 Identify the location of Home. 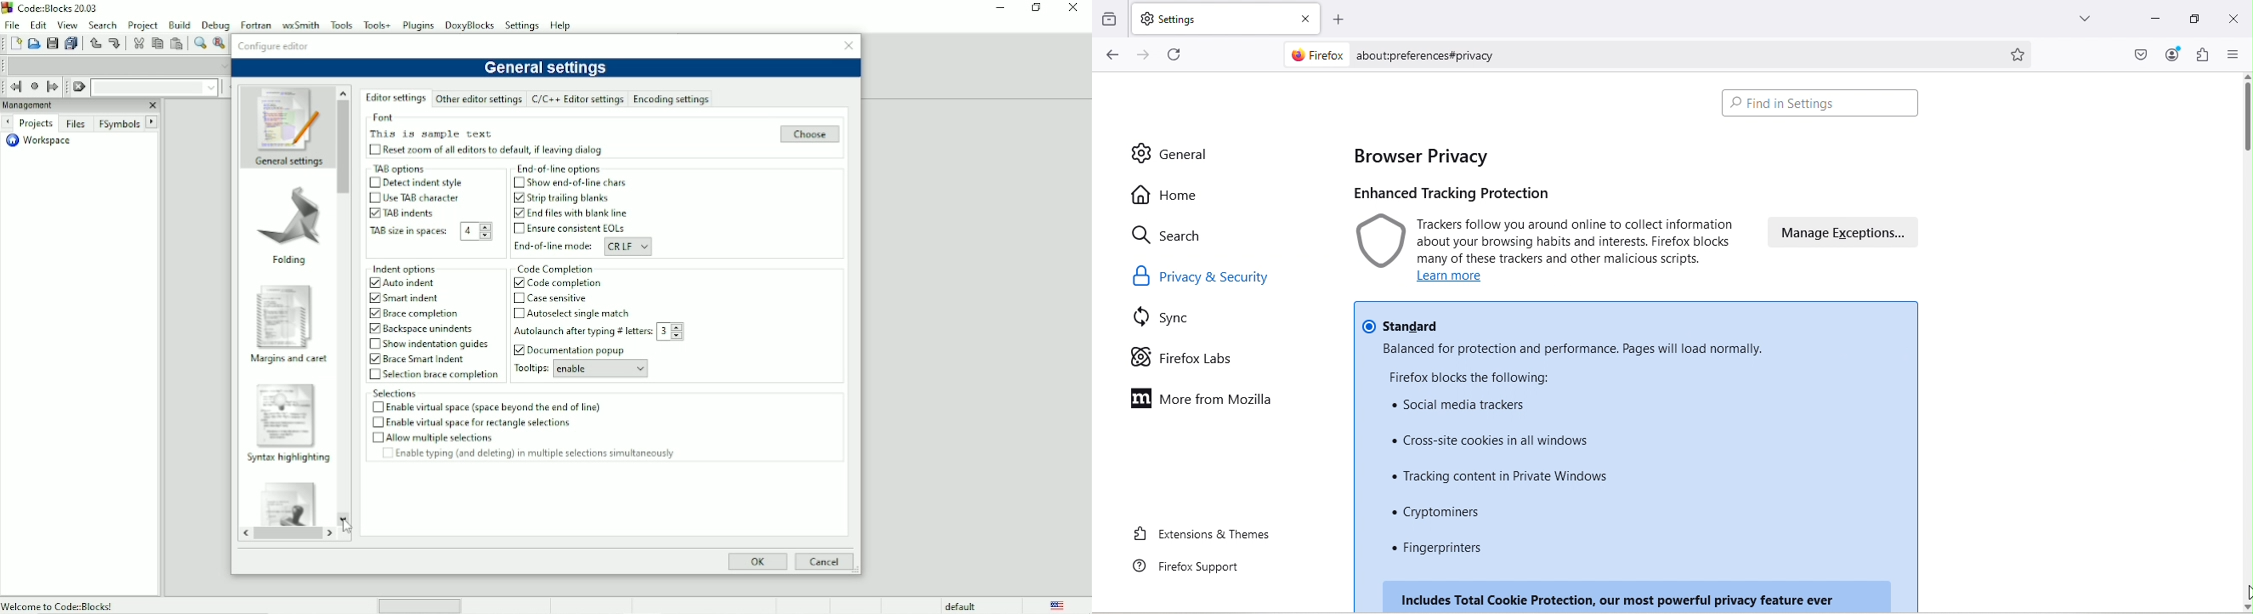
(1167, 194).